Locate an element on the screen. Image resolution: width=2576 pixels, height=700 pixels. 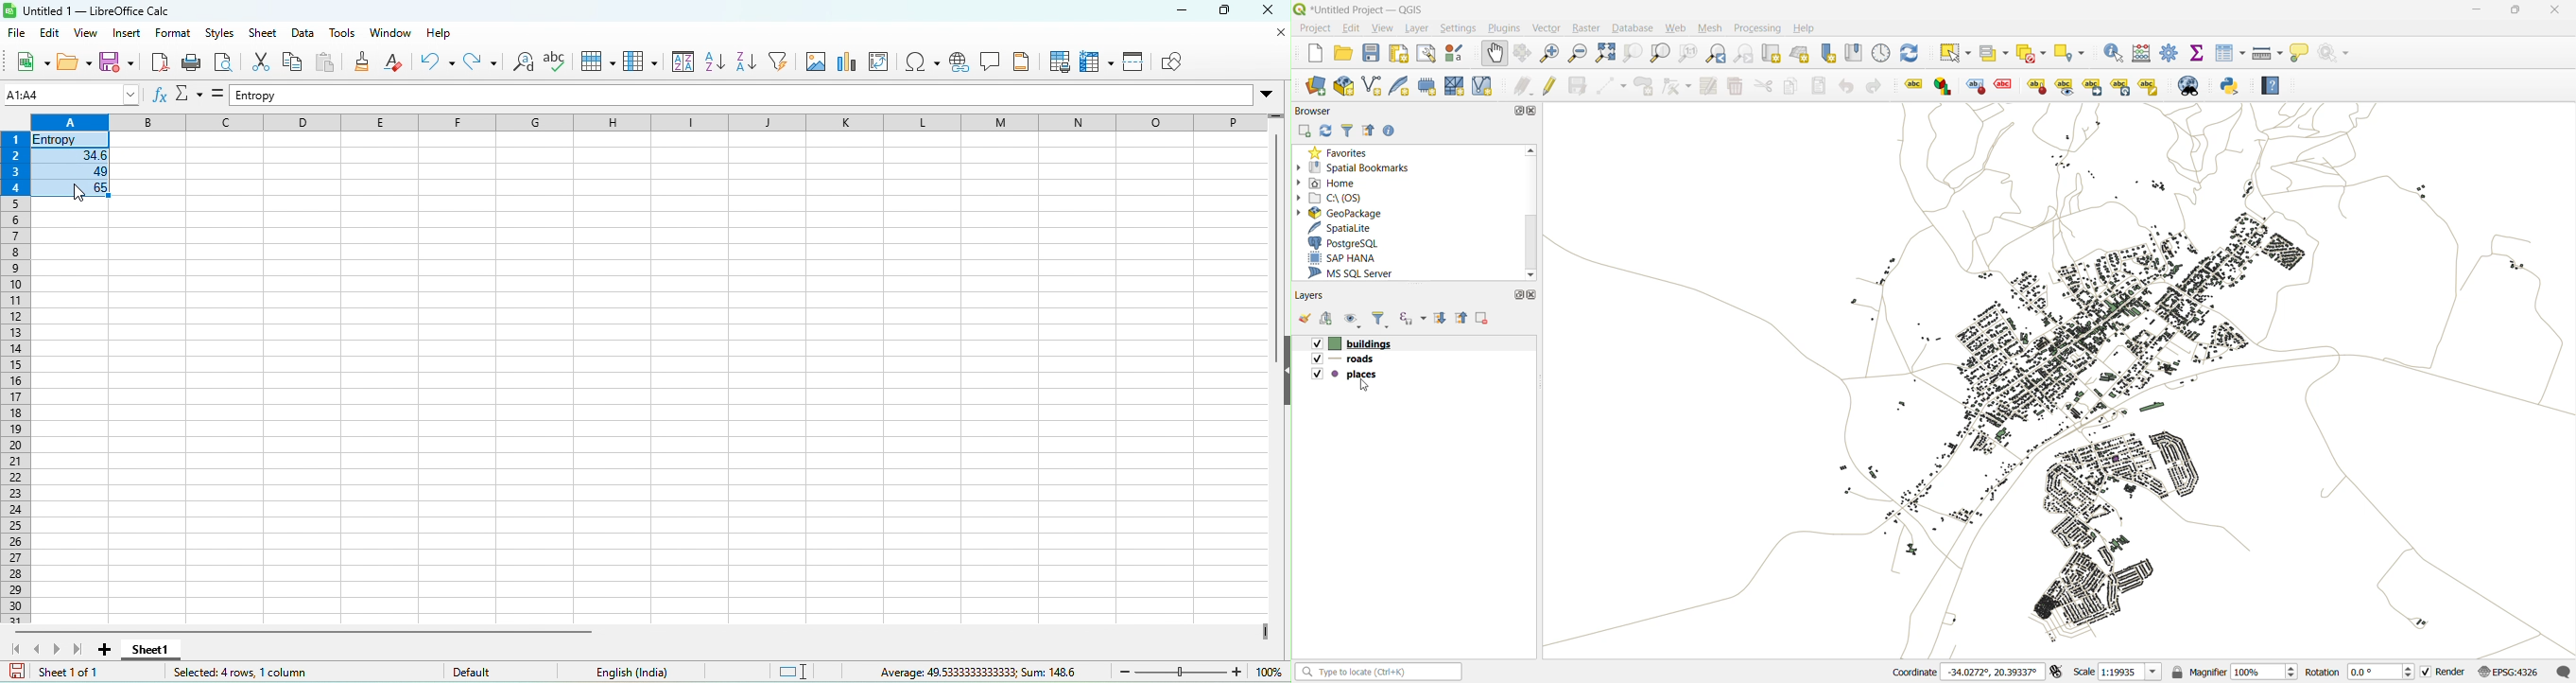
sheet 1 is located at coordinates (150, 650).